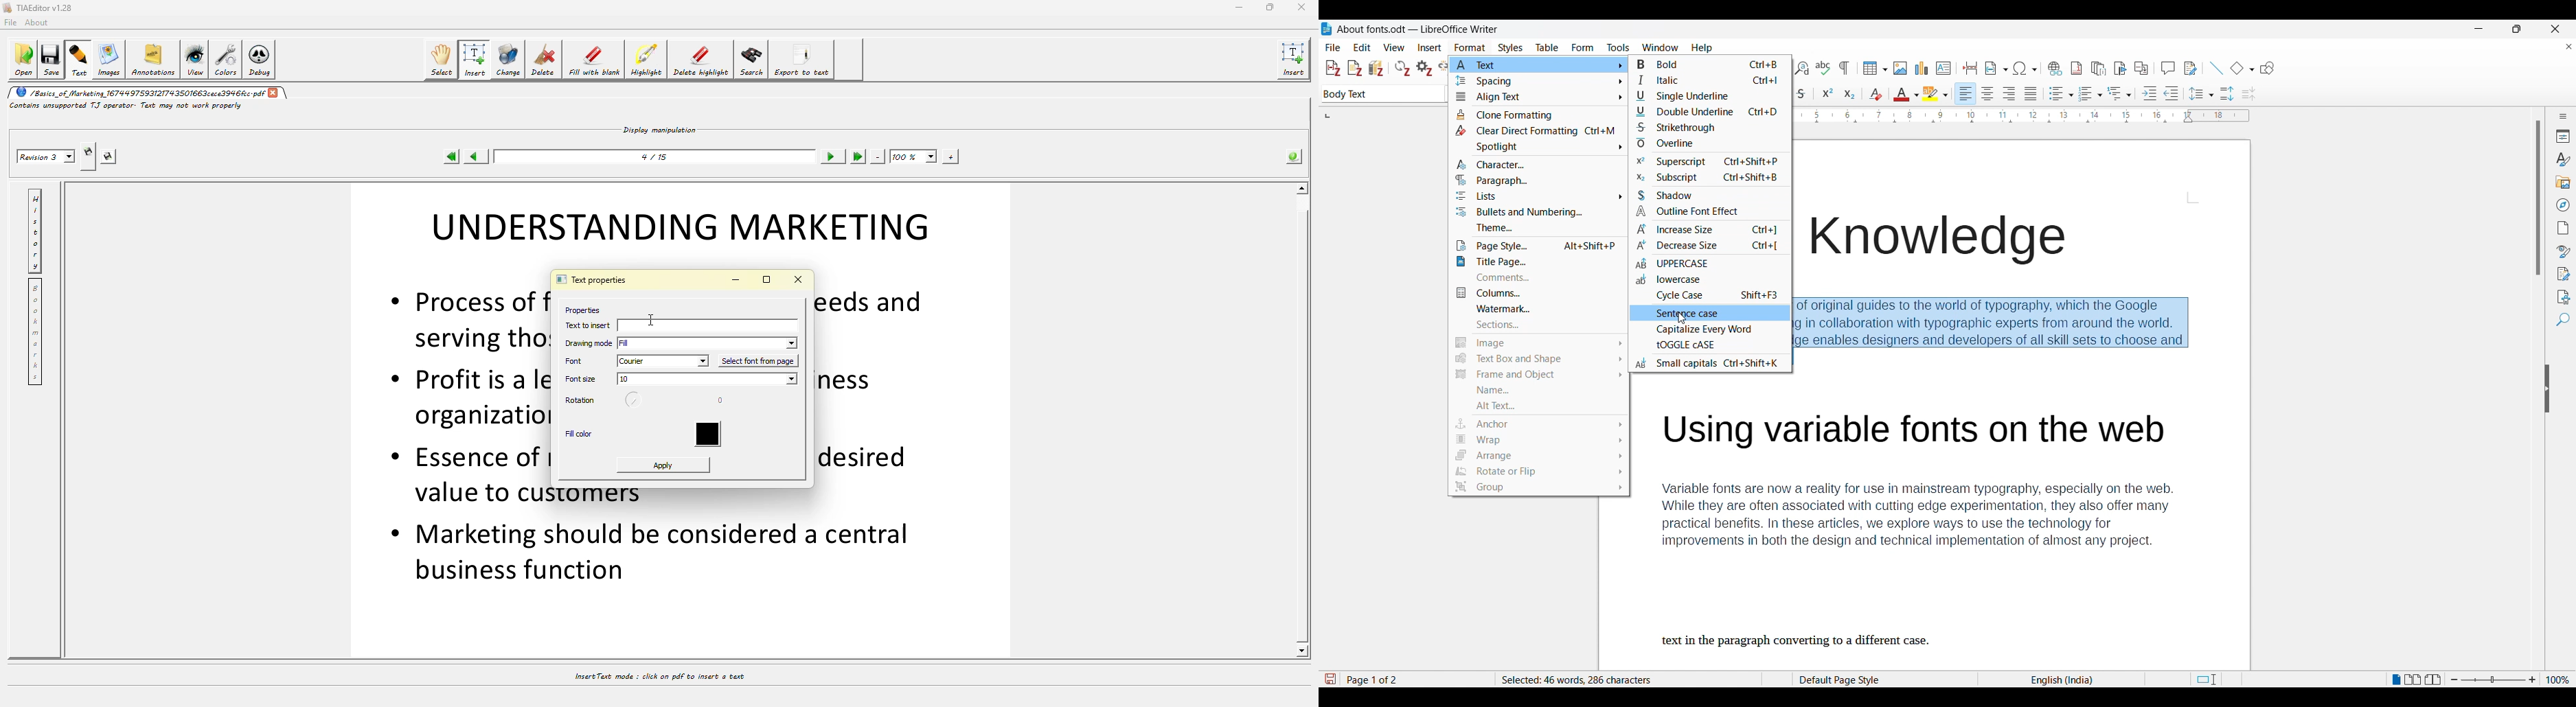 The height and width of the screenshot is (728, 2576). What do you see at coordinates (1535, 98) in the screenshot?
I see `Align Text` at bounding box center [1535, 98].